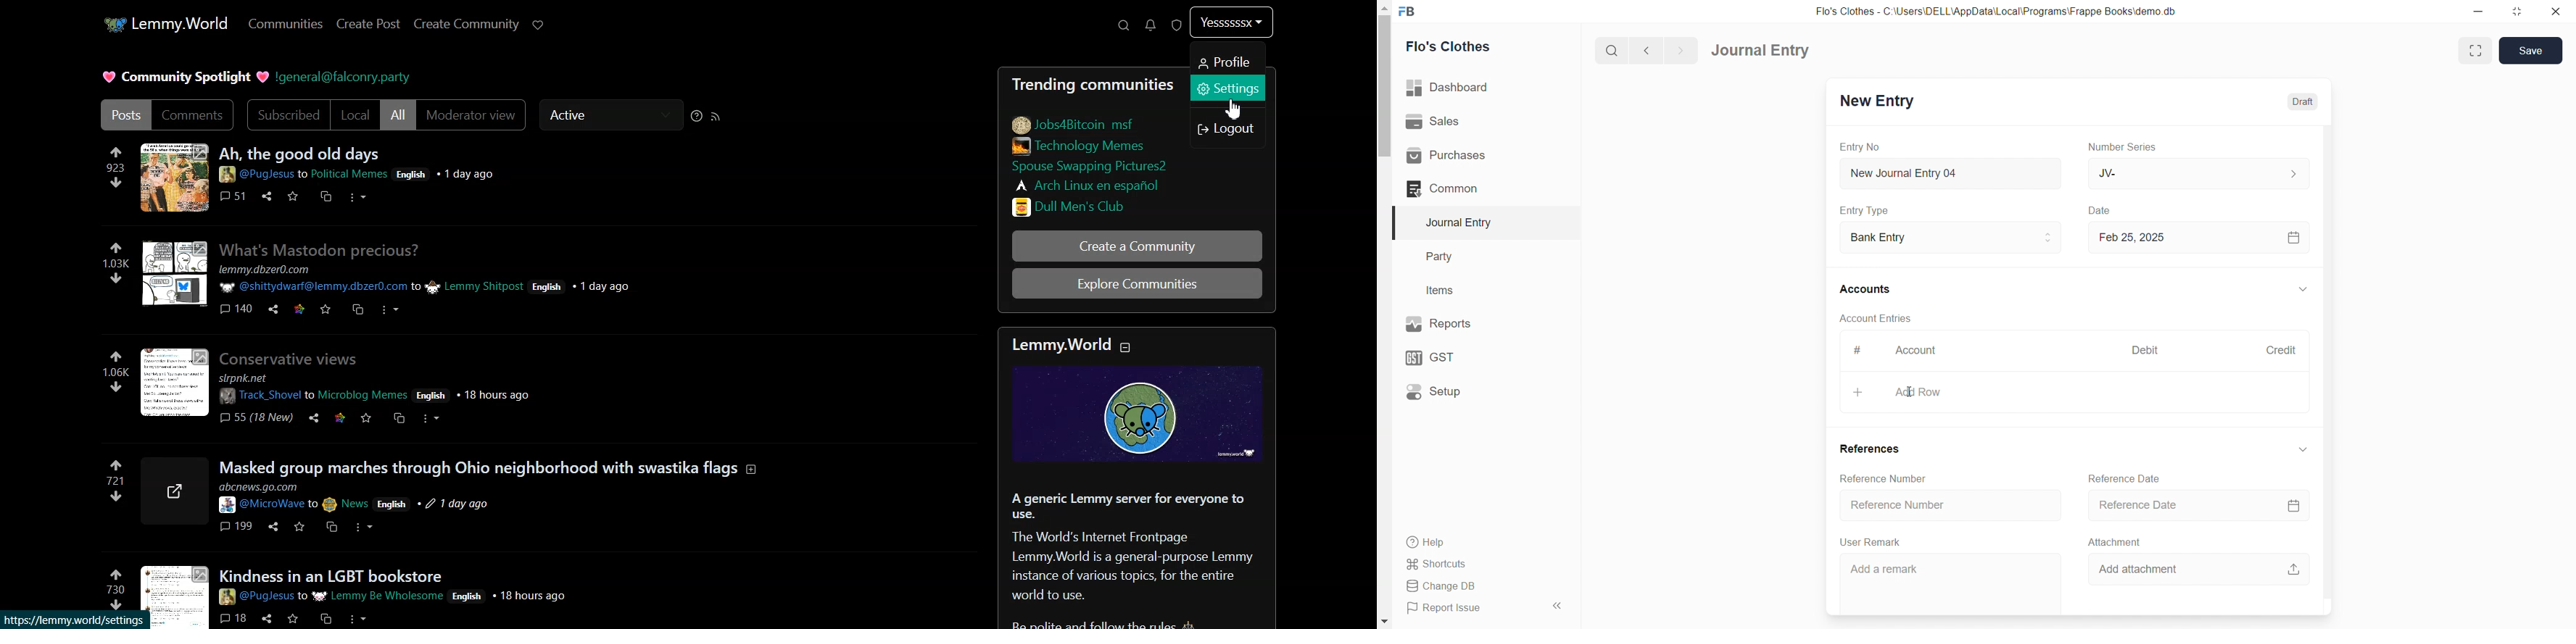 The height and width of the screenshot is (644, 2576). I want to click on save, so click(299, 527).